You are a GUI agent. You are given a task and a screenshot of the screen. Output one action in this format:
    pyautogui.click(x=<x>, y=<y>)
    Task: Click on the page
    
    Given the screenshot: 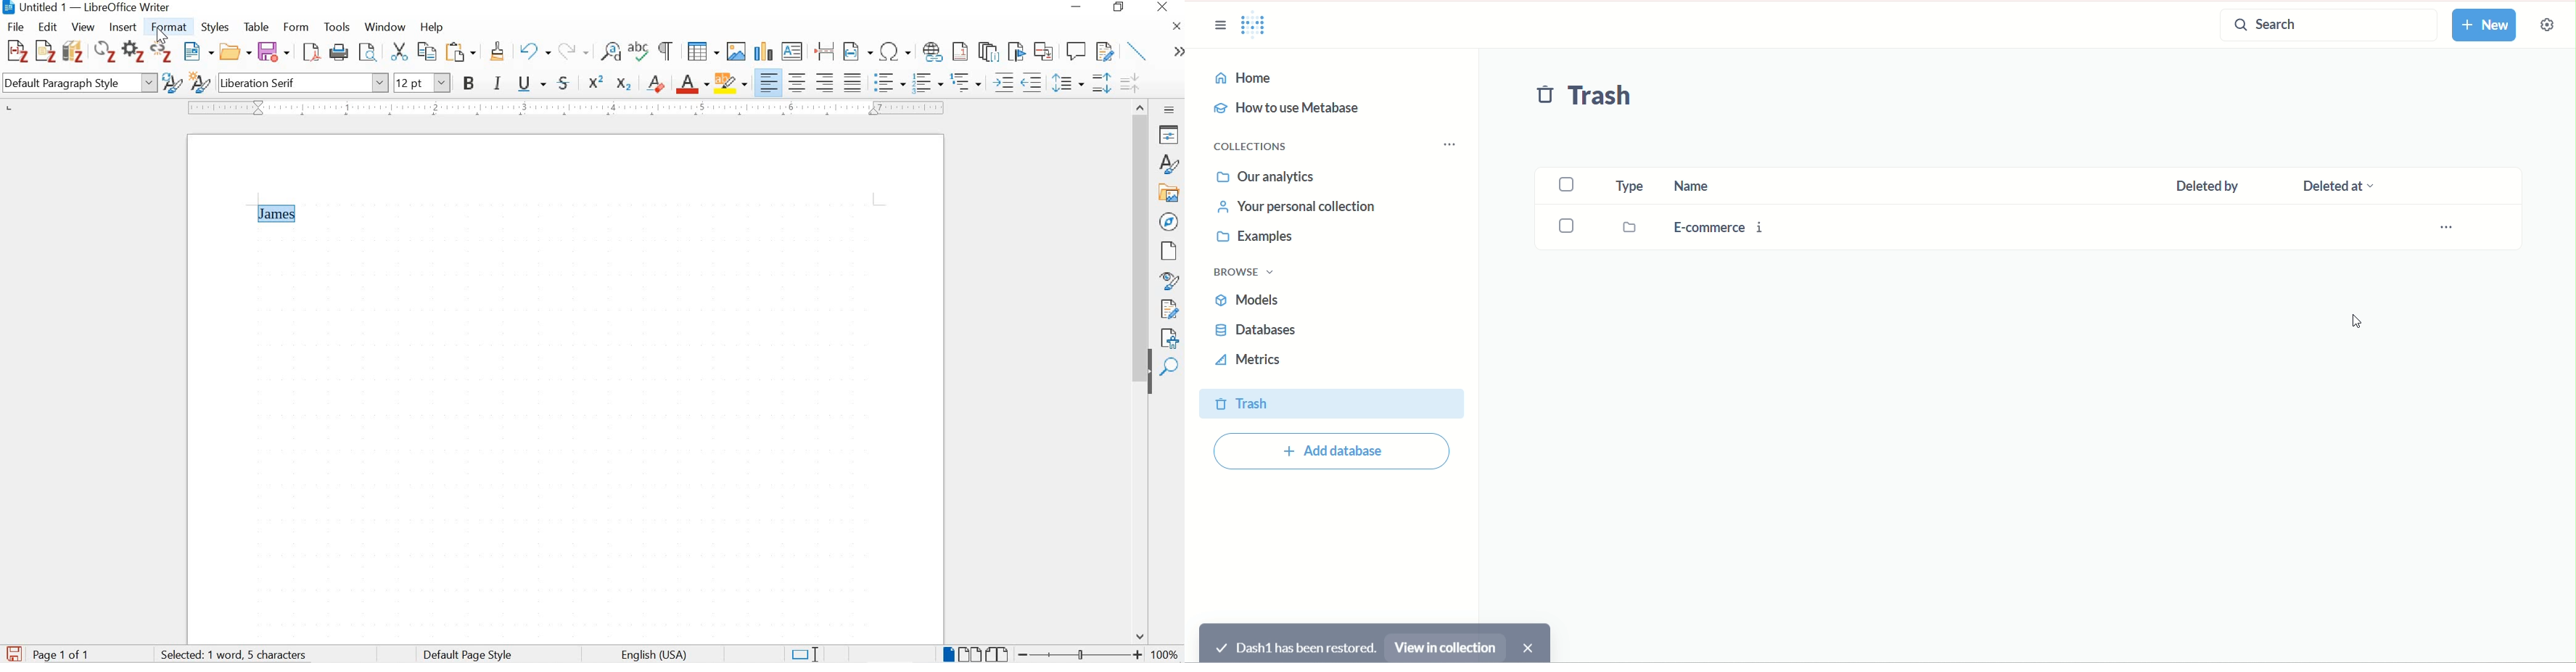 What is the action you would take?
    pyautogui.click(x=1167, y=251)
    